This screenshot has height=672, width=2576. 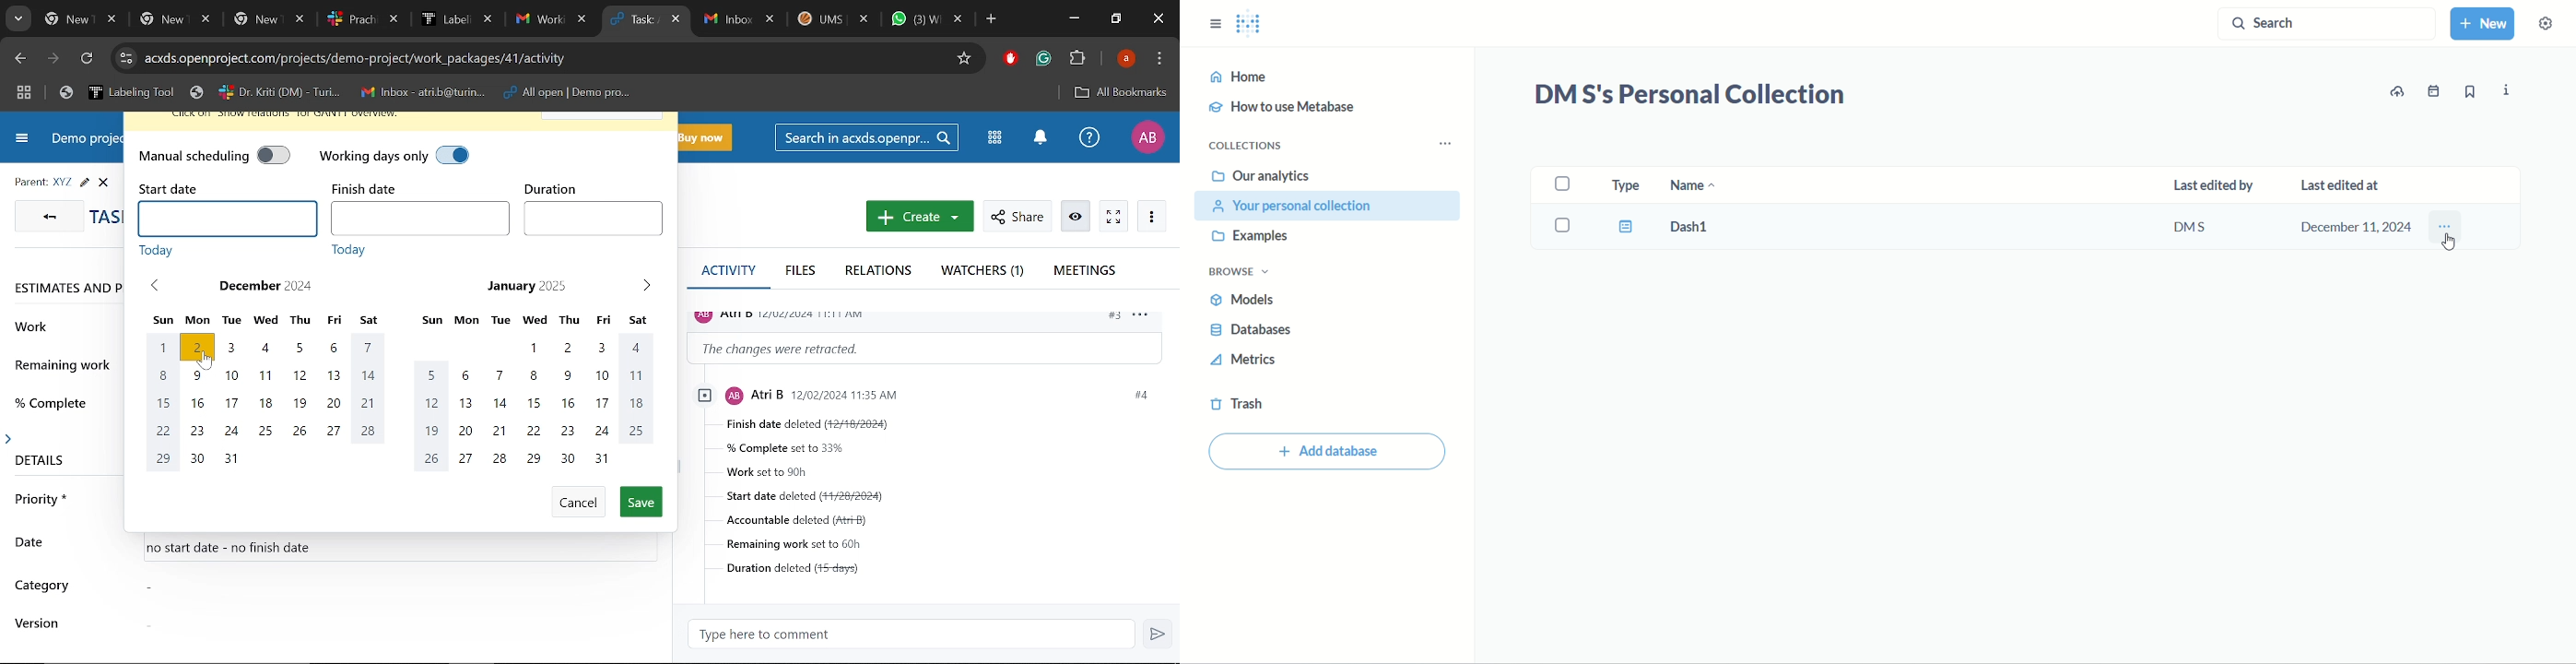 I want to click on Month of January, so click(x=537, y=385).